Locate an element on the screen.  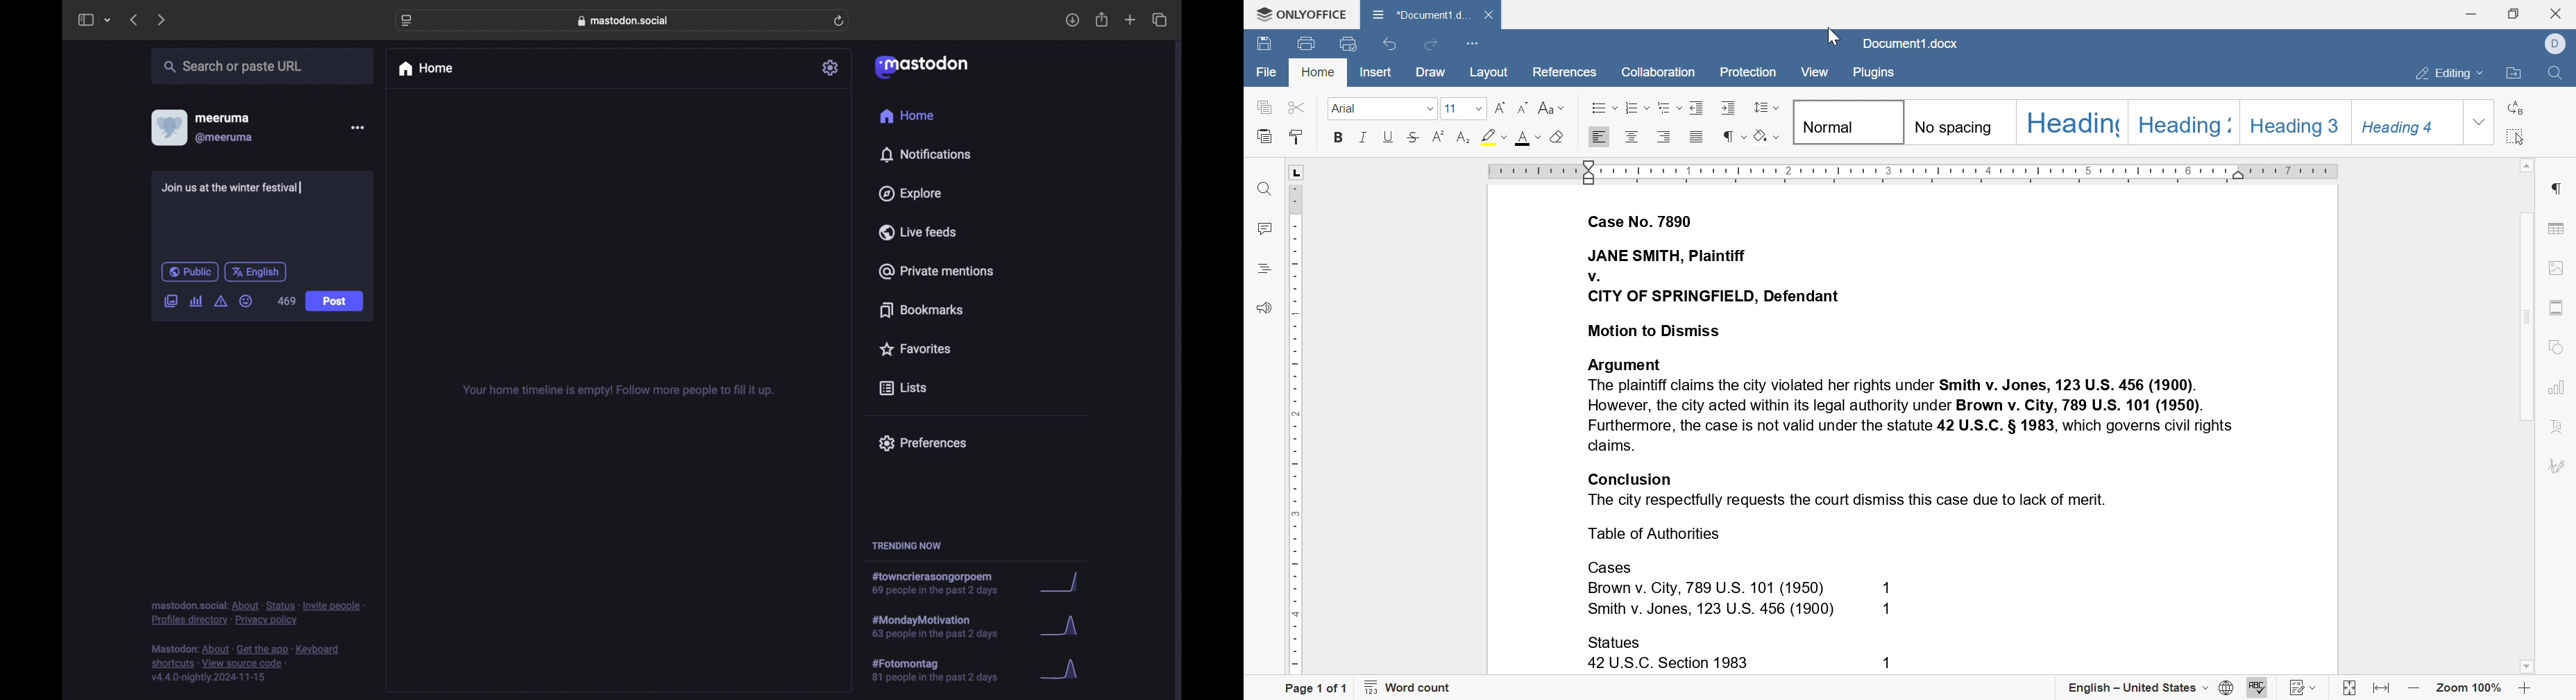
chart settings is located at coordinates (2555, 388).